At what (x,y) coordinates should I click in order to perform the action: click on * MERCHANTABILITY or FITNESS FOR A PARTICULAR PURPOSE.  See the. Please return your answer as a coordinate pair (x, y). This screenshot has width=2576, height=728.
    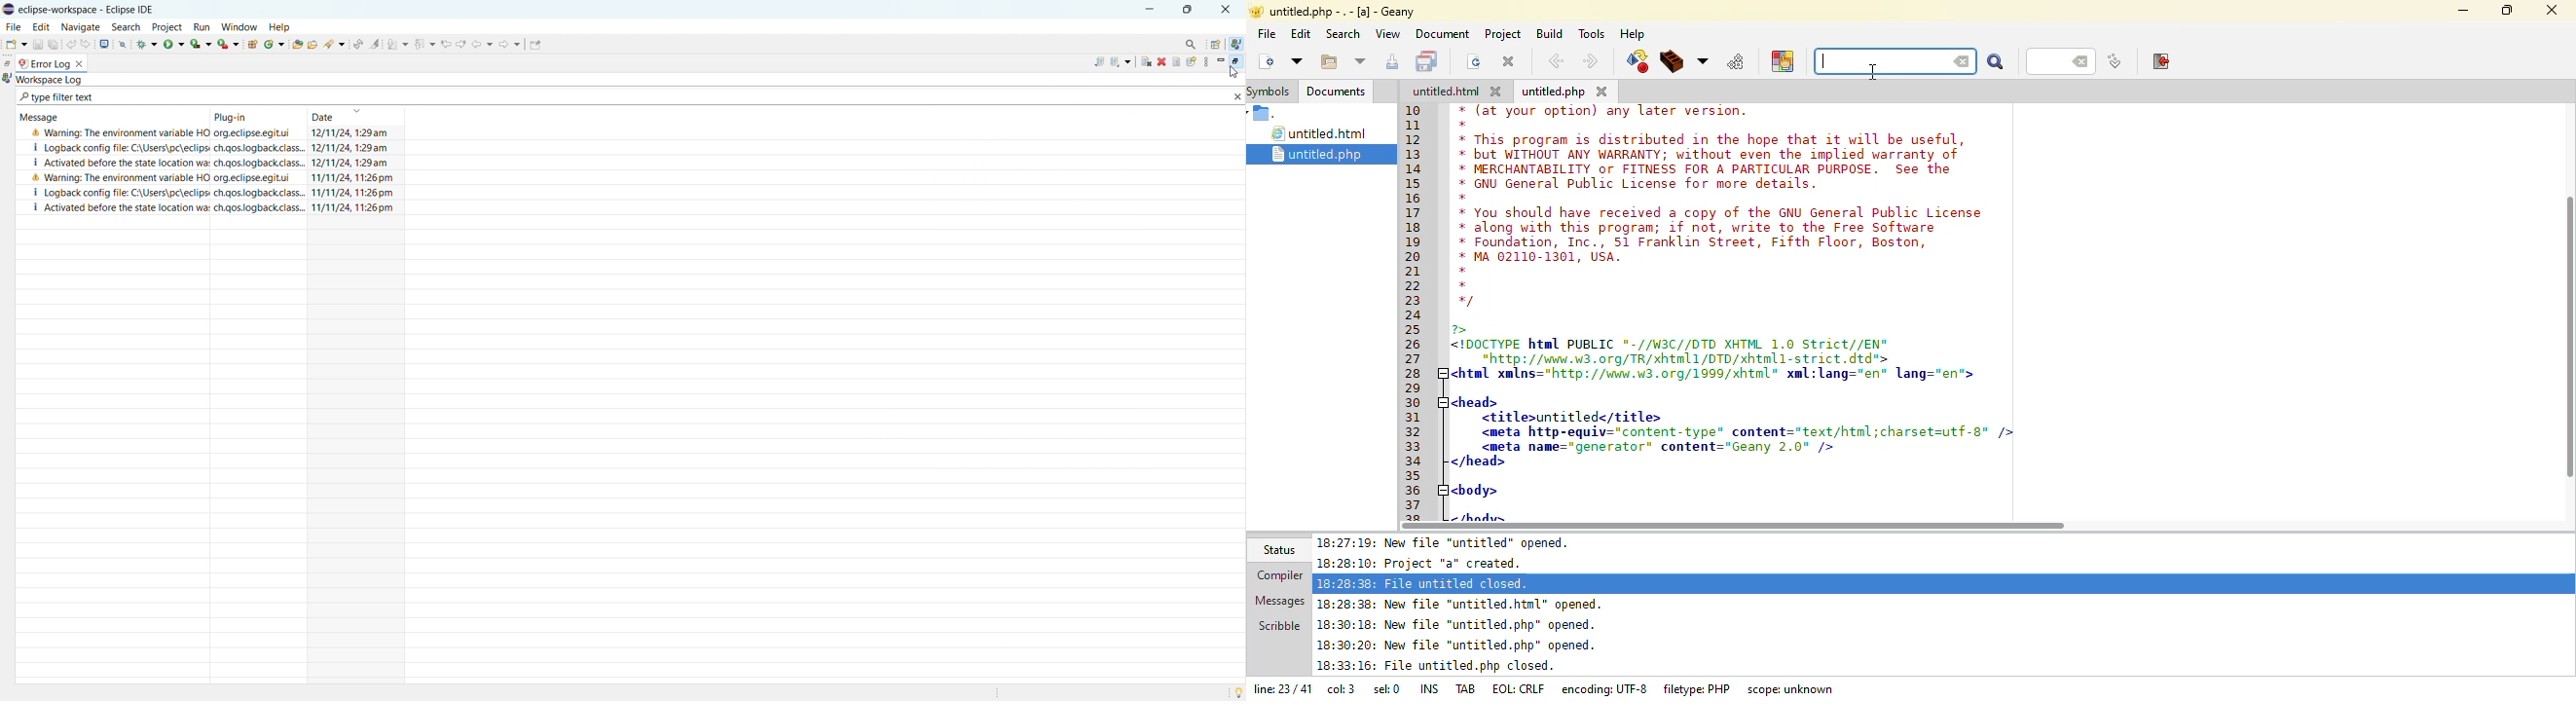
    Looking at the image, I should click on (1711, 170).